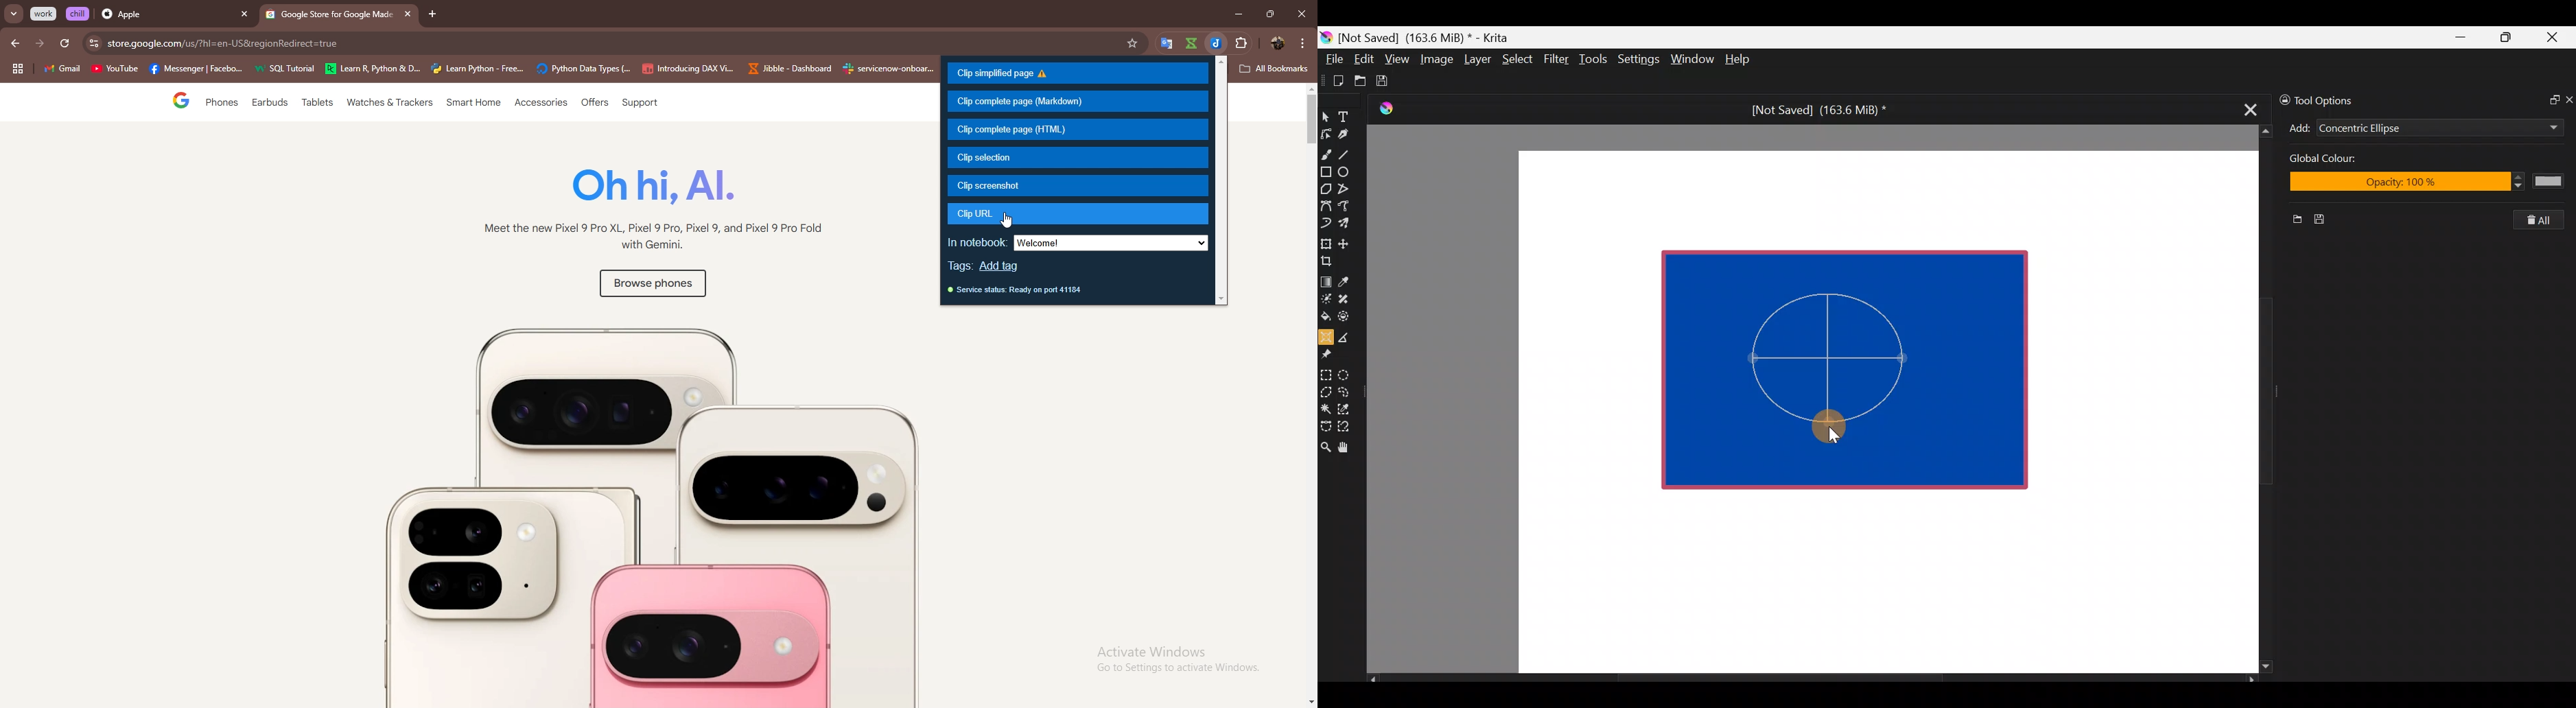 This screenshot has height=728, width=2576. What do you see at coordinates (1326, 173) in the screenshot?
I see `Rectangle tool` at bounding box center [1326, 173].